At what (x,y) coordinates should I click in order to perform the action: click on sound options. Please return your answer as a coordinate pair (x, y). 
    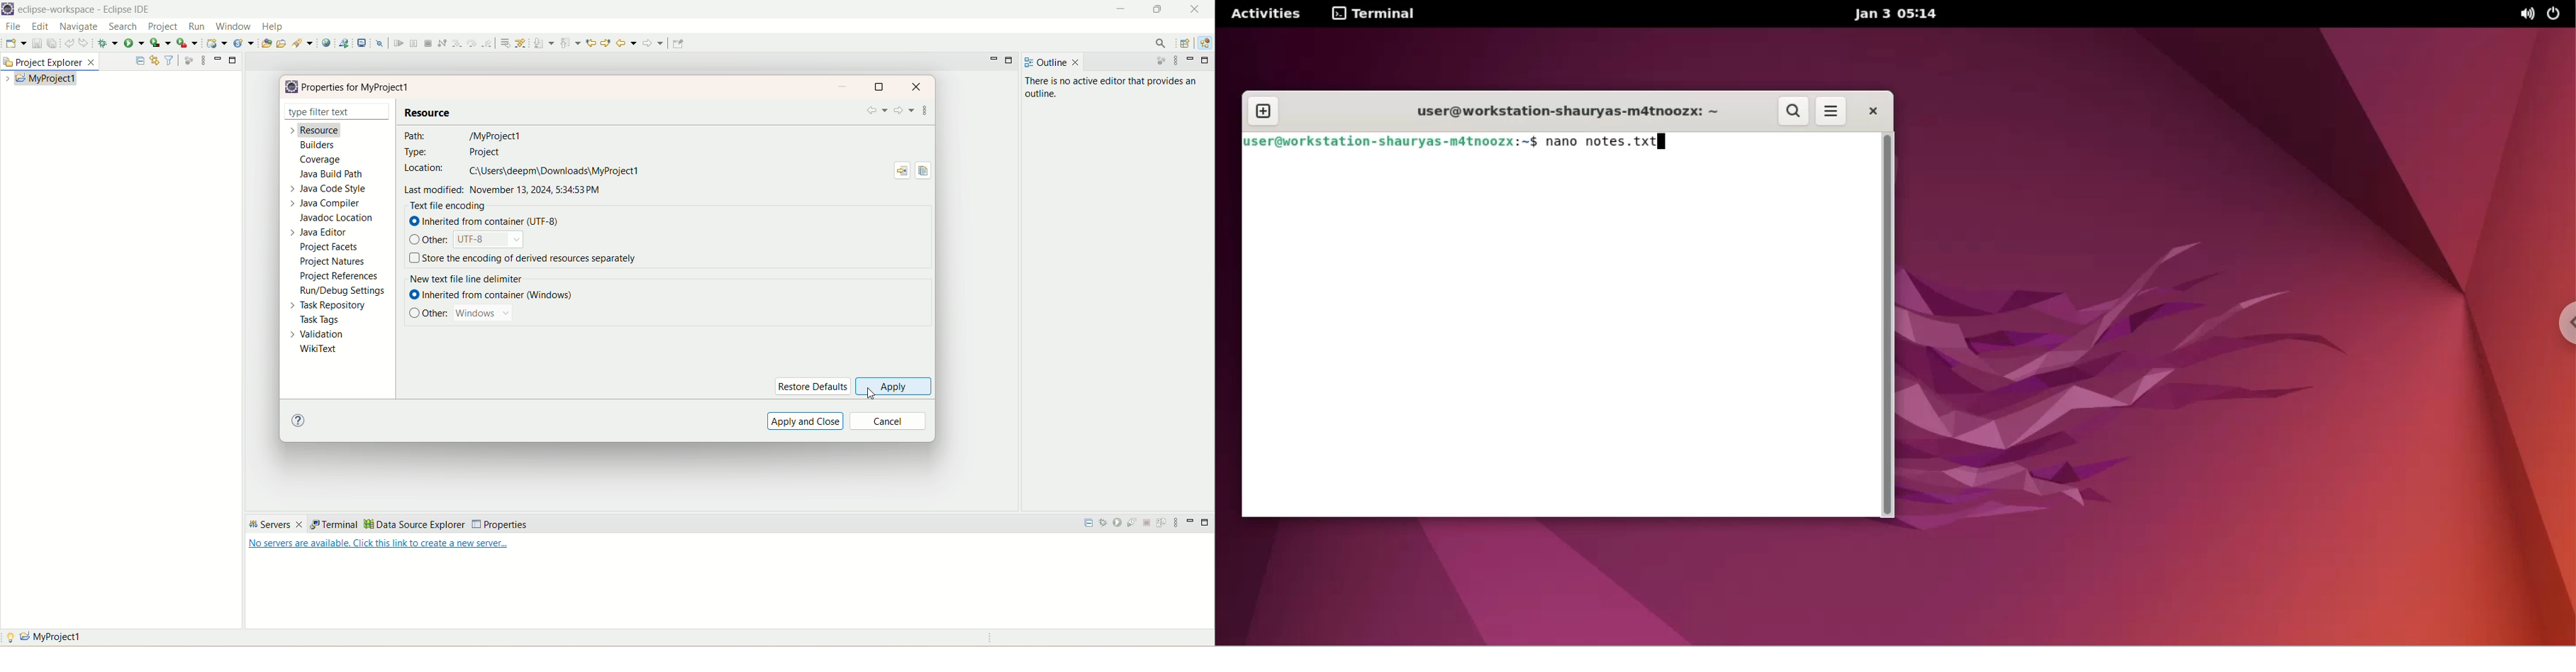
    Looking at the image, I should click on (2526, 13).